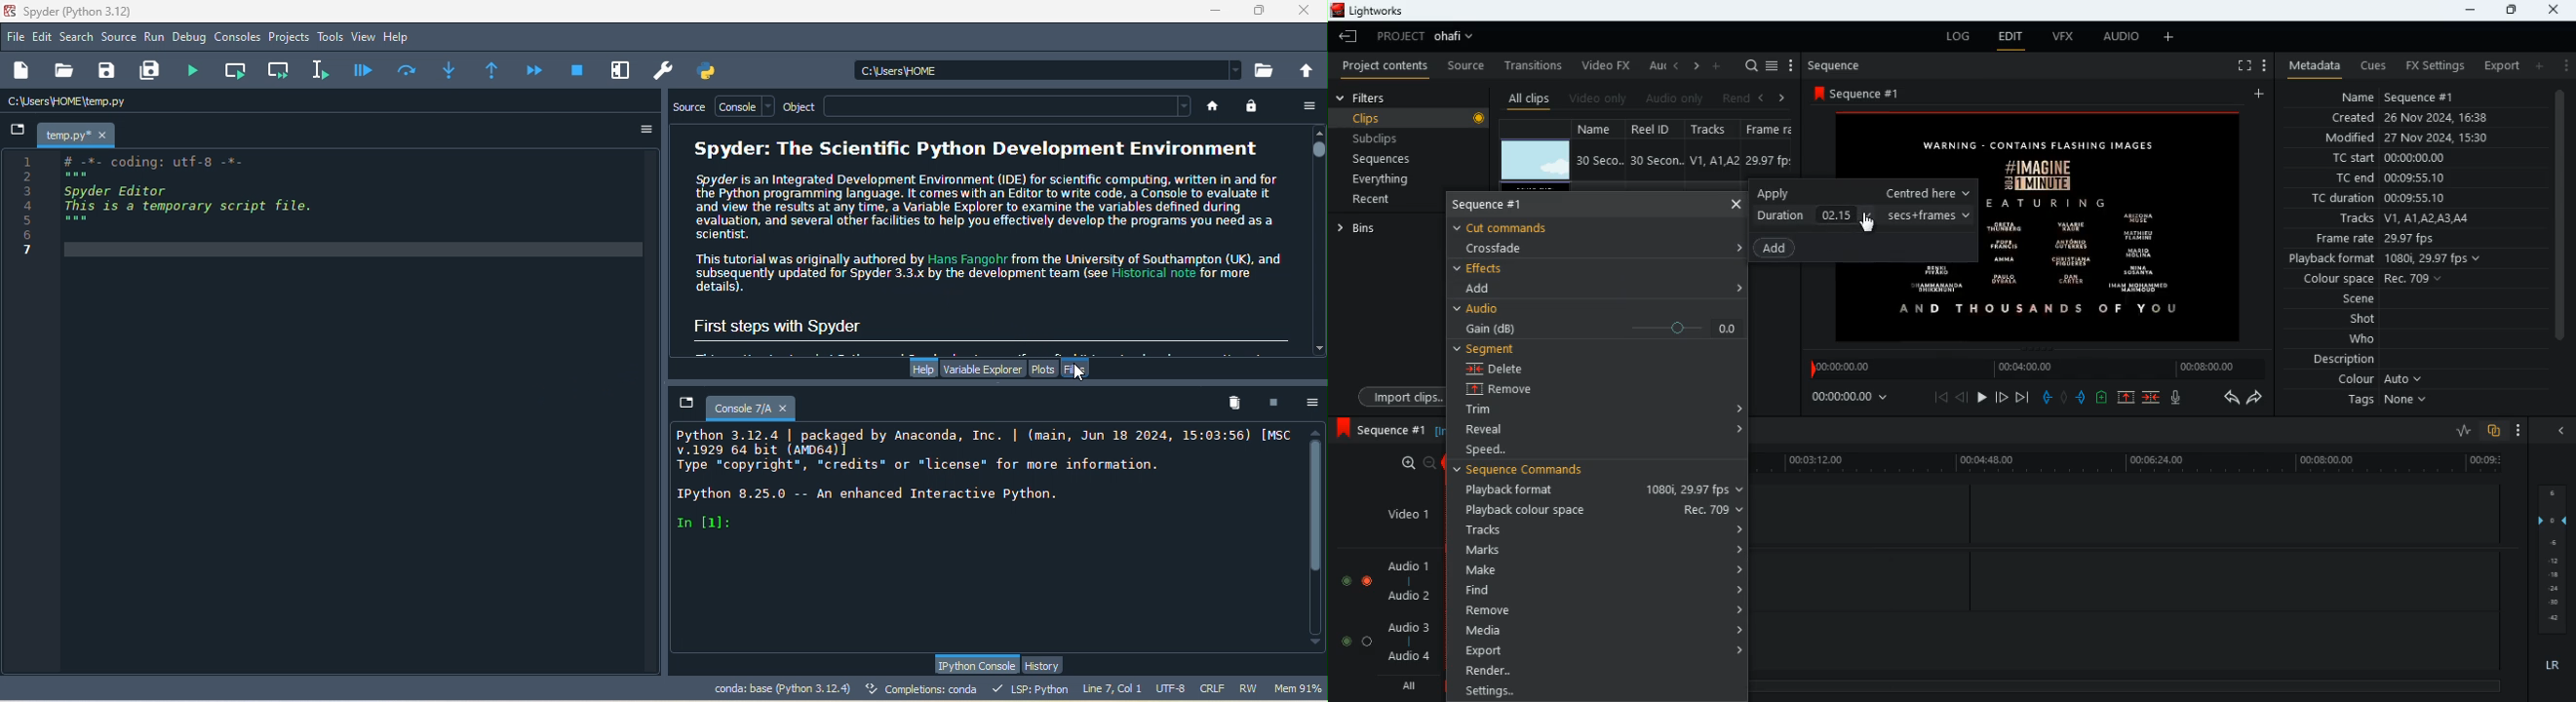  What do you see at coordinates (2404, 239) in the screenshot?
I see `frame rate` at bounding box center [2404, 239].